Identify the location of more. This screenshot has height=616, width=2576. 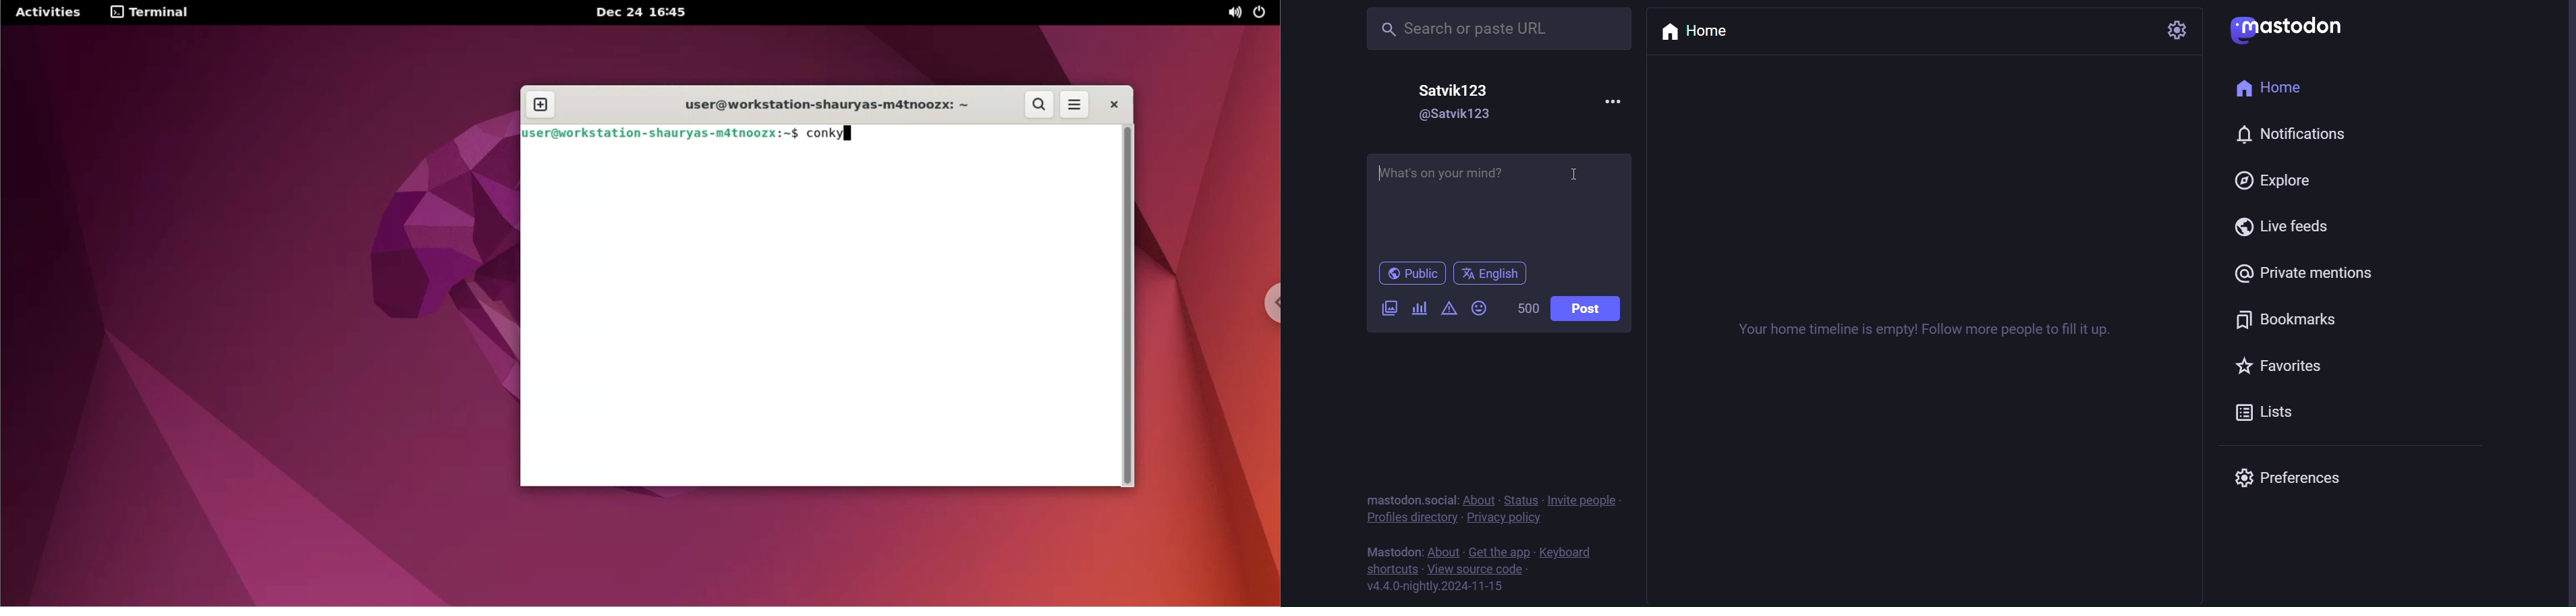
(1605, 100).